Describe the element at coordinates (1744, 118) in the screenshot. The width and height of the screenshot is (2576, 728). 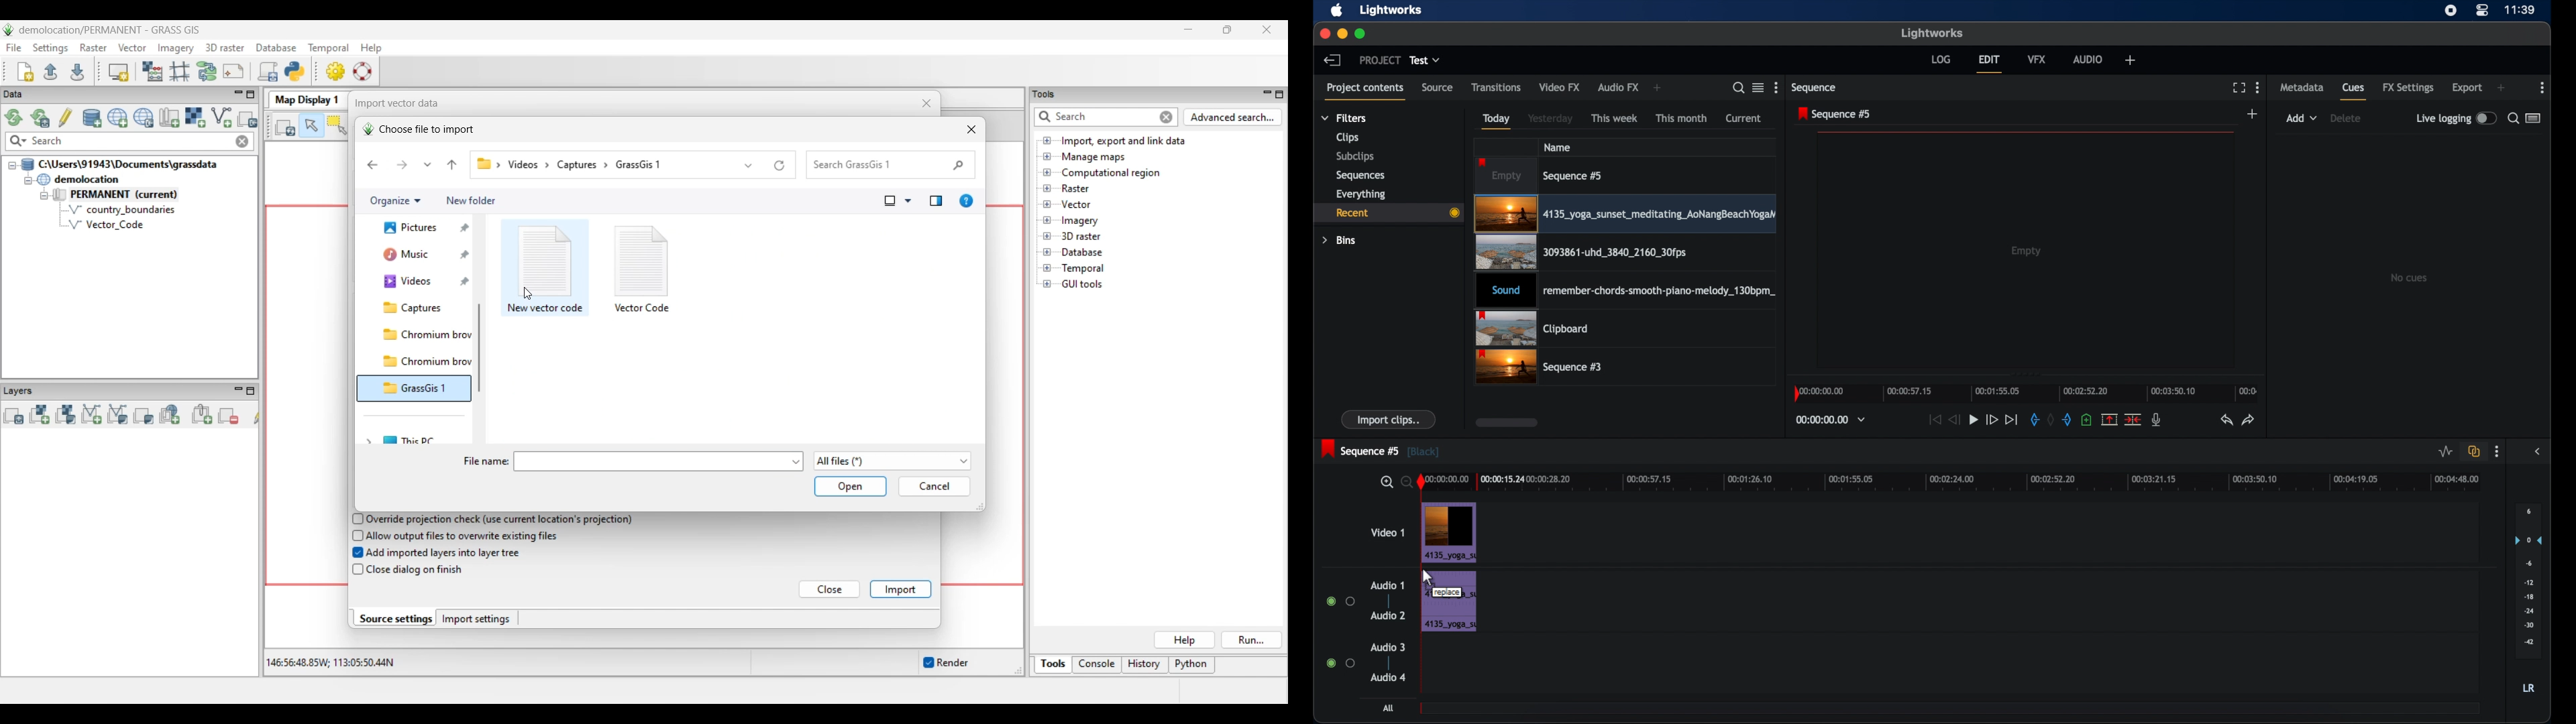
I see `current` at that location.